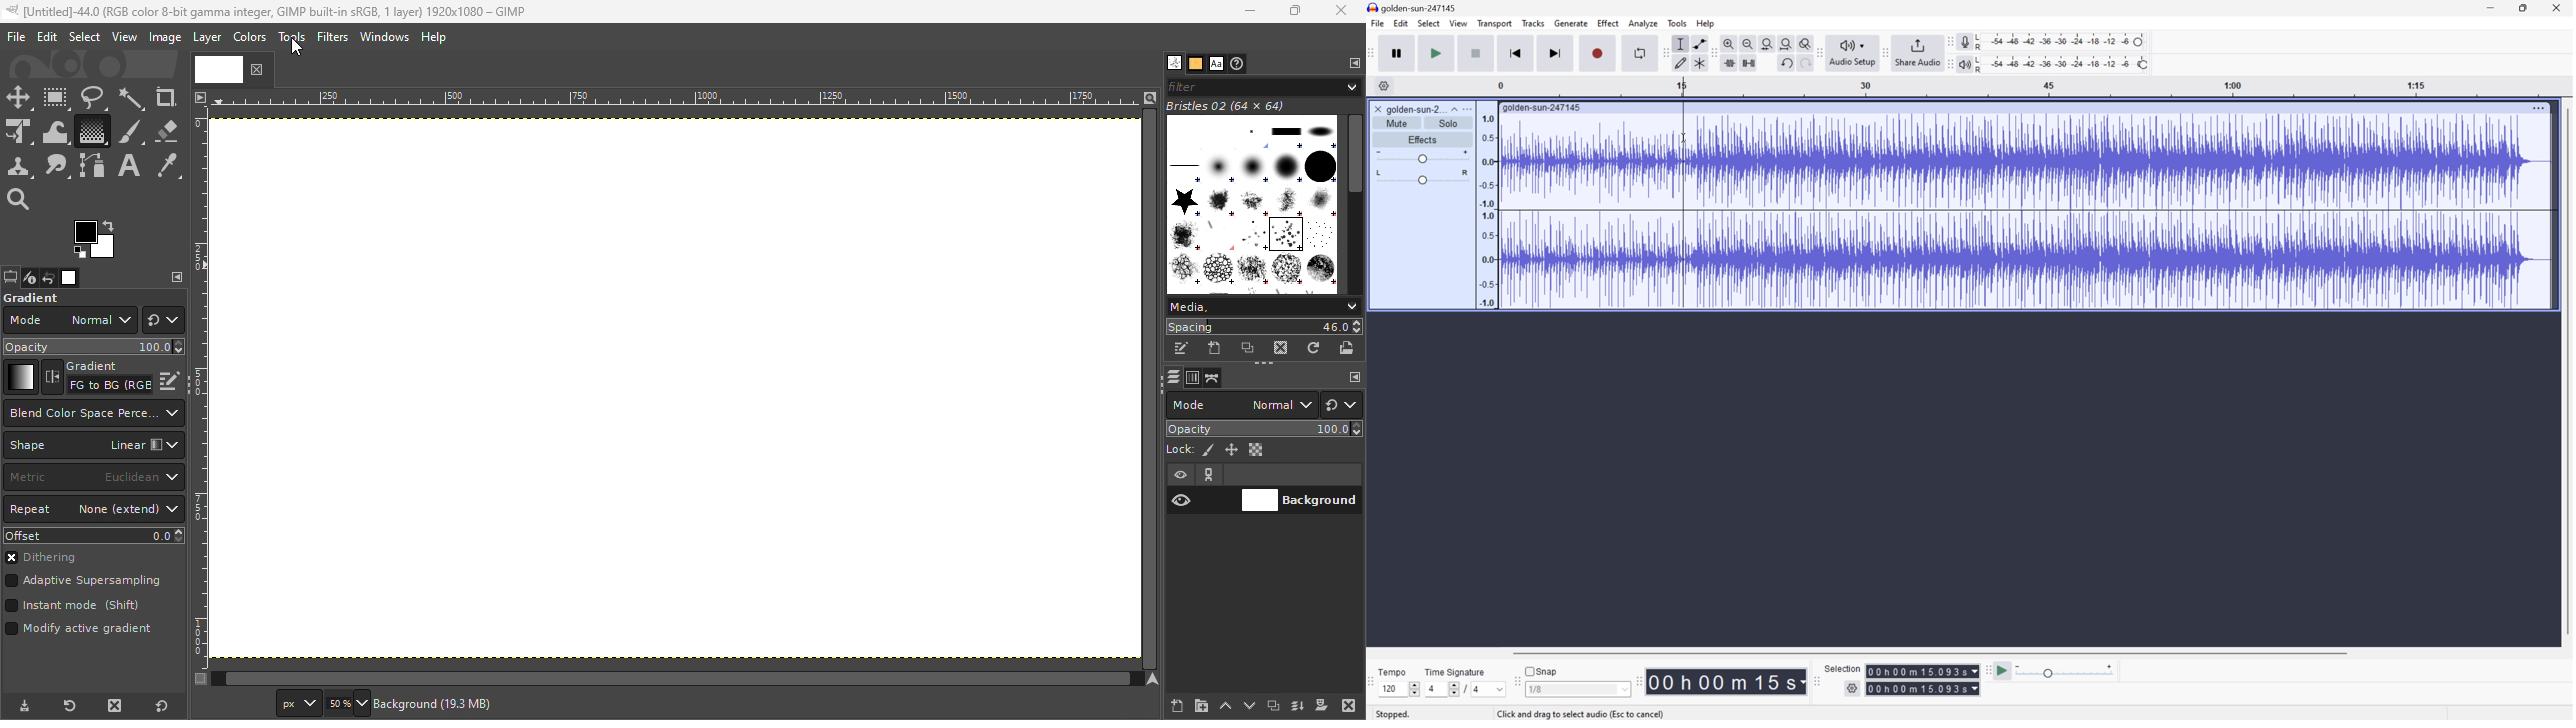 The height and width of the screenshot is (728, 2576). What do you see at coordinates (1487, 211) in the screenshot?
I see `Frequencies` at bounding box center [1487, 211].